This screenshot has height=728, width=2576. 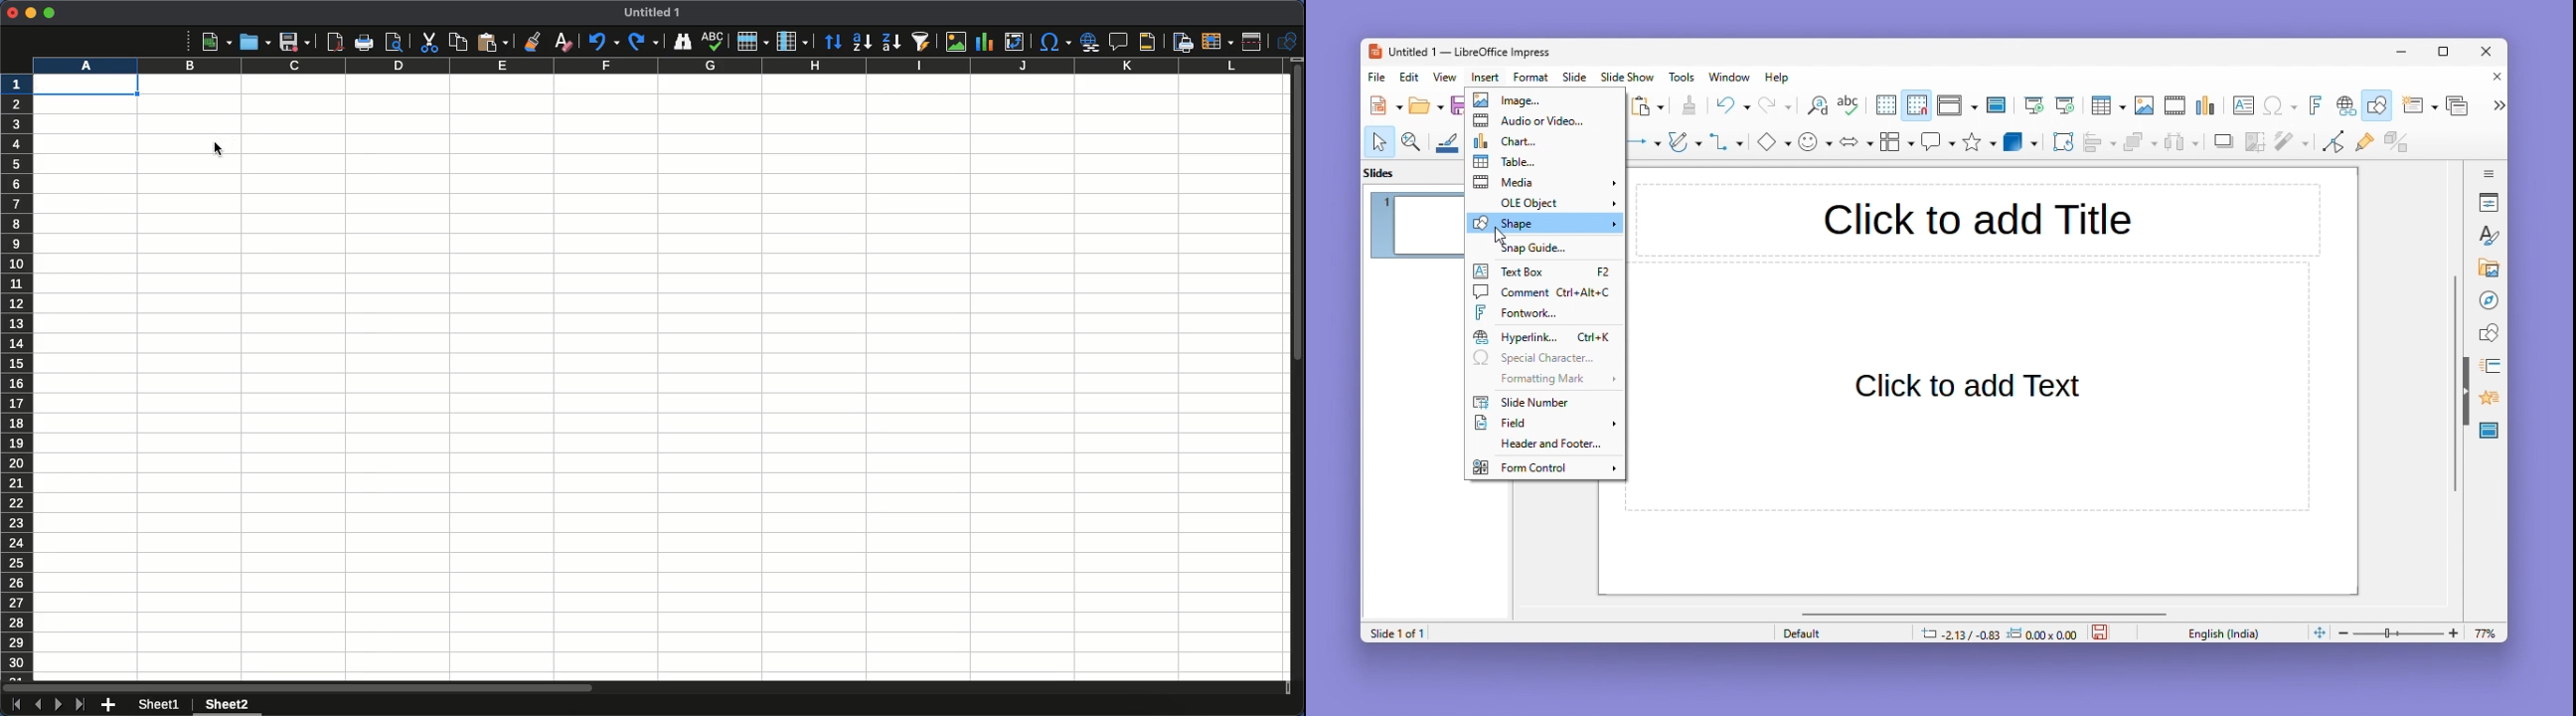 What do you see at coordinates (1985, 613) in the screenshot?
I see `Horizontal scroll bar` at bounding box center [1985, 613].